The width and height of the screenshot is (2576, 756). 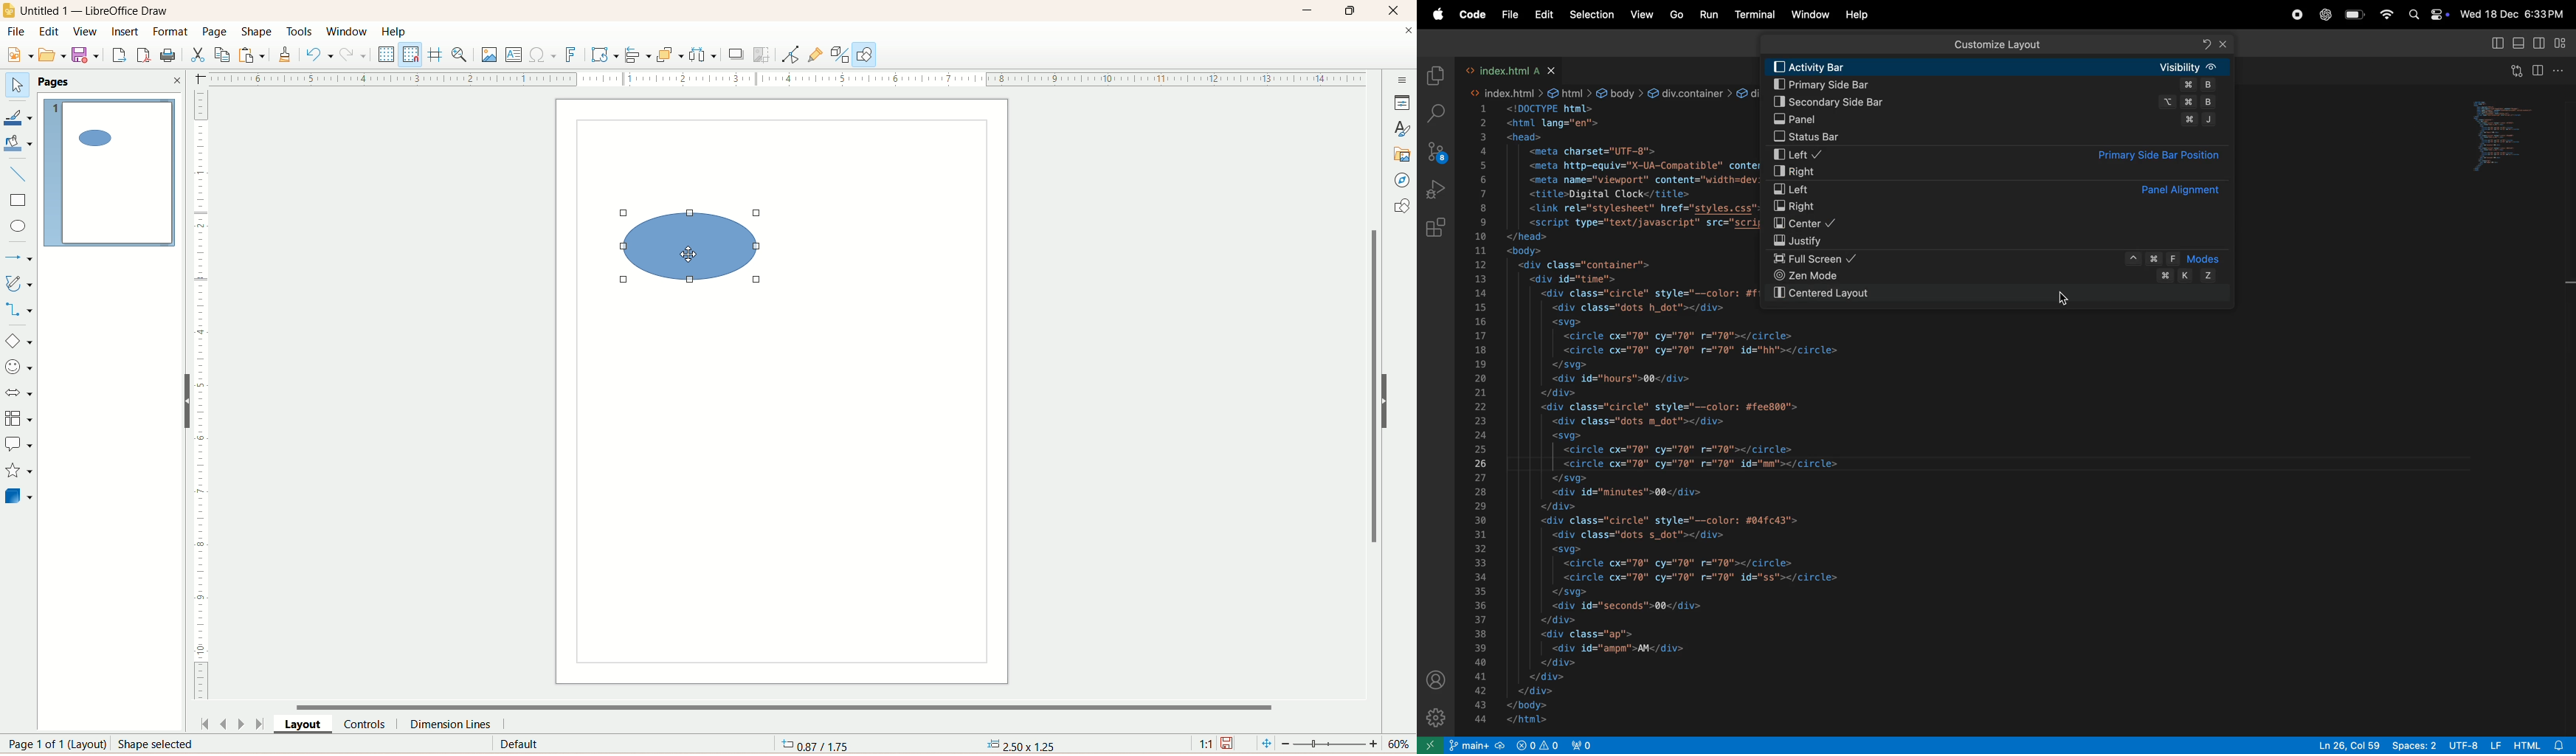 I want to click on fontwork text, so click(x=570, y=55).